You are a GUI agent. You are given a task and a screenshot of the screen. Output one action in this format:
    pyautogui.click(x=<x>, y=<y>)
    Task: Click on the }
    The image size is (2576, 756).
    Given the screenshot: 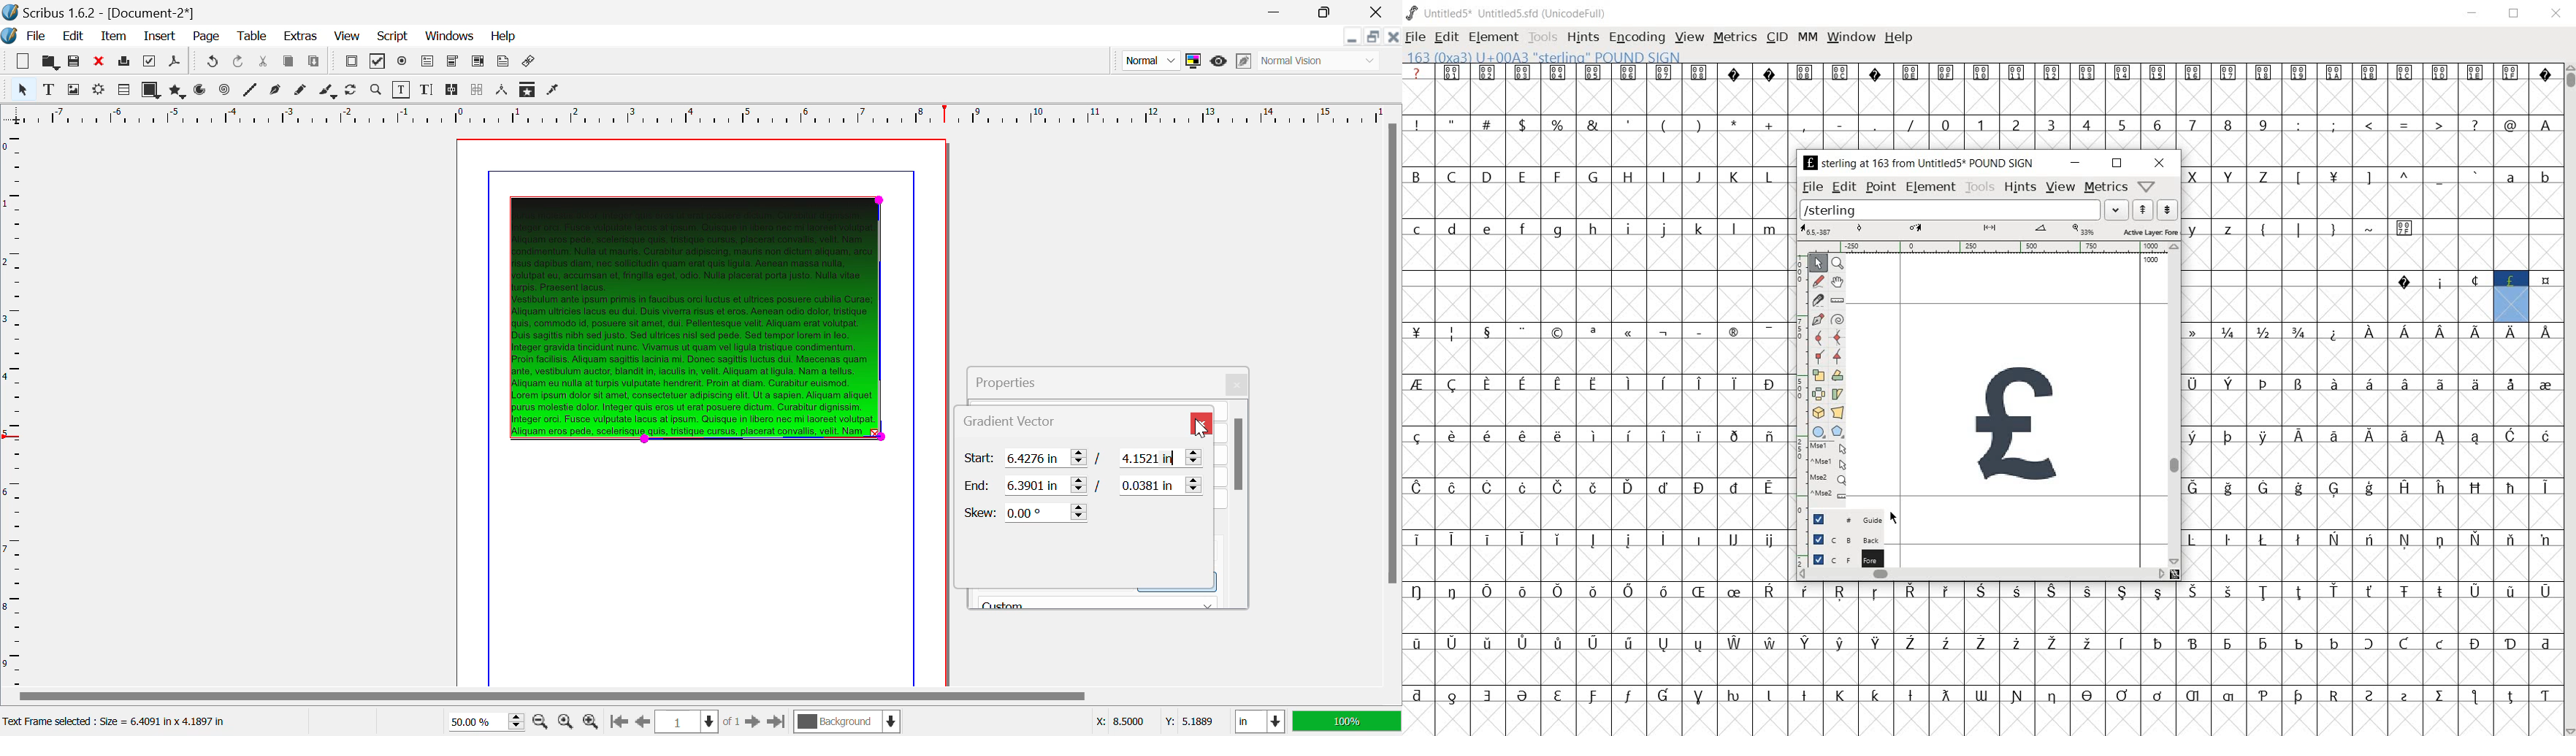 What is the action you would take?
    pyautogui.click(x=2332, y=228)
    